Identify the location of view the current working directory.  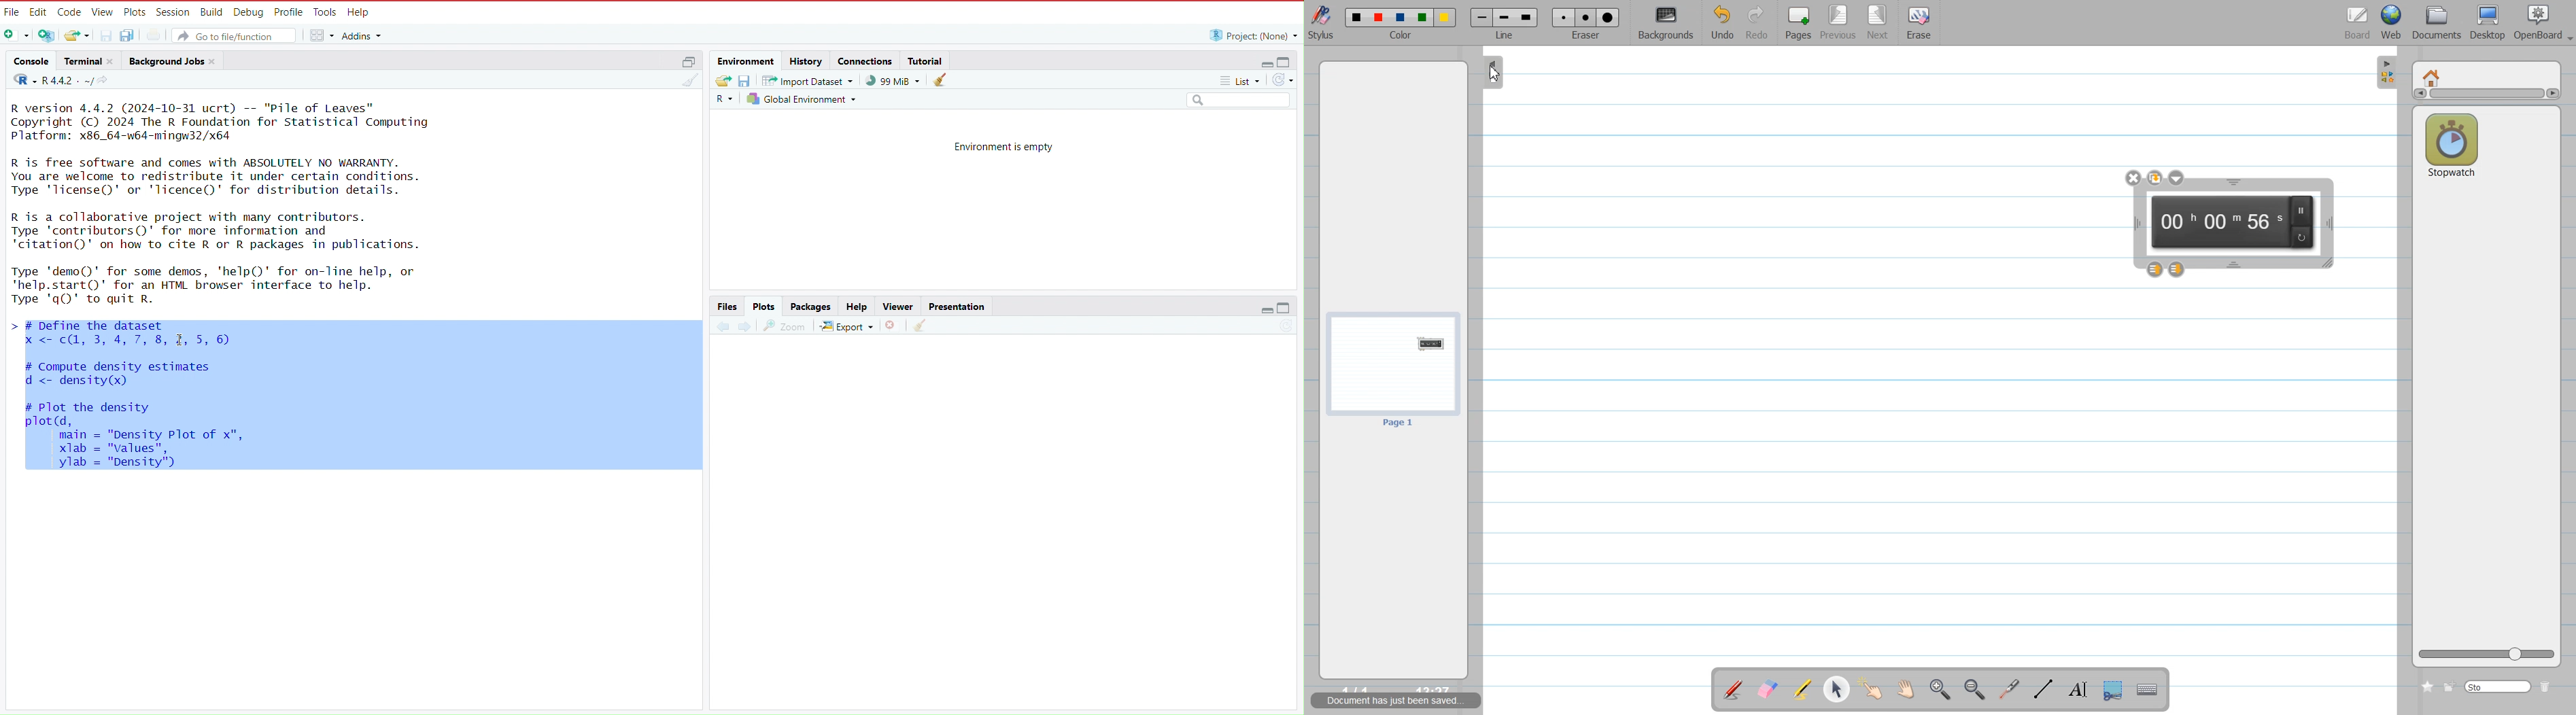
(107, 81).